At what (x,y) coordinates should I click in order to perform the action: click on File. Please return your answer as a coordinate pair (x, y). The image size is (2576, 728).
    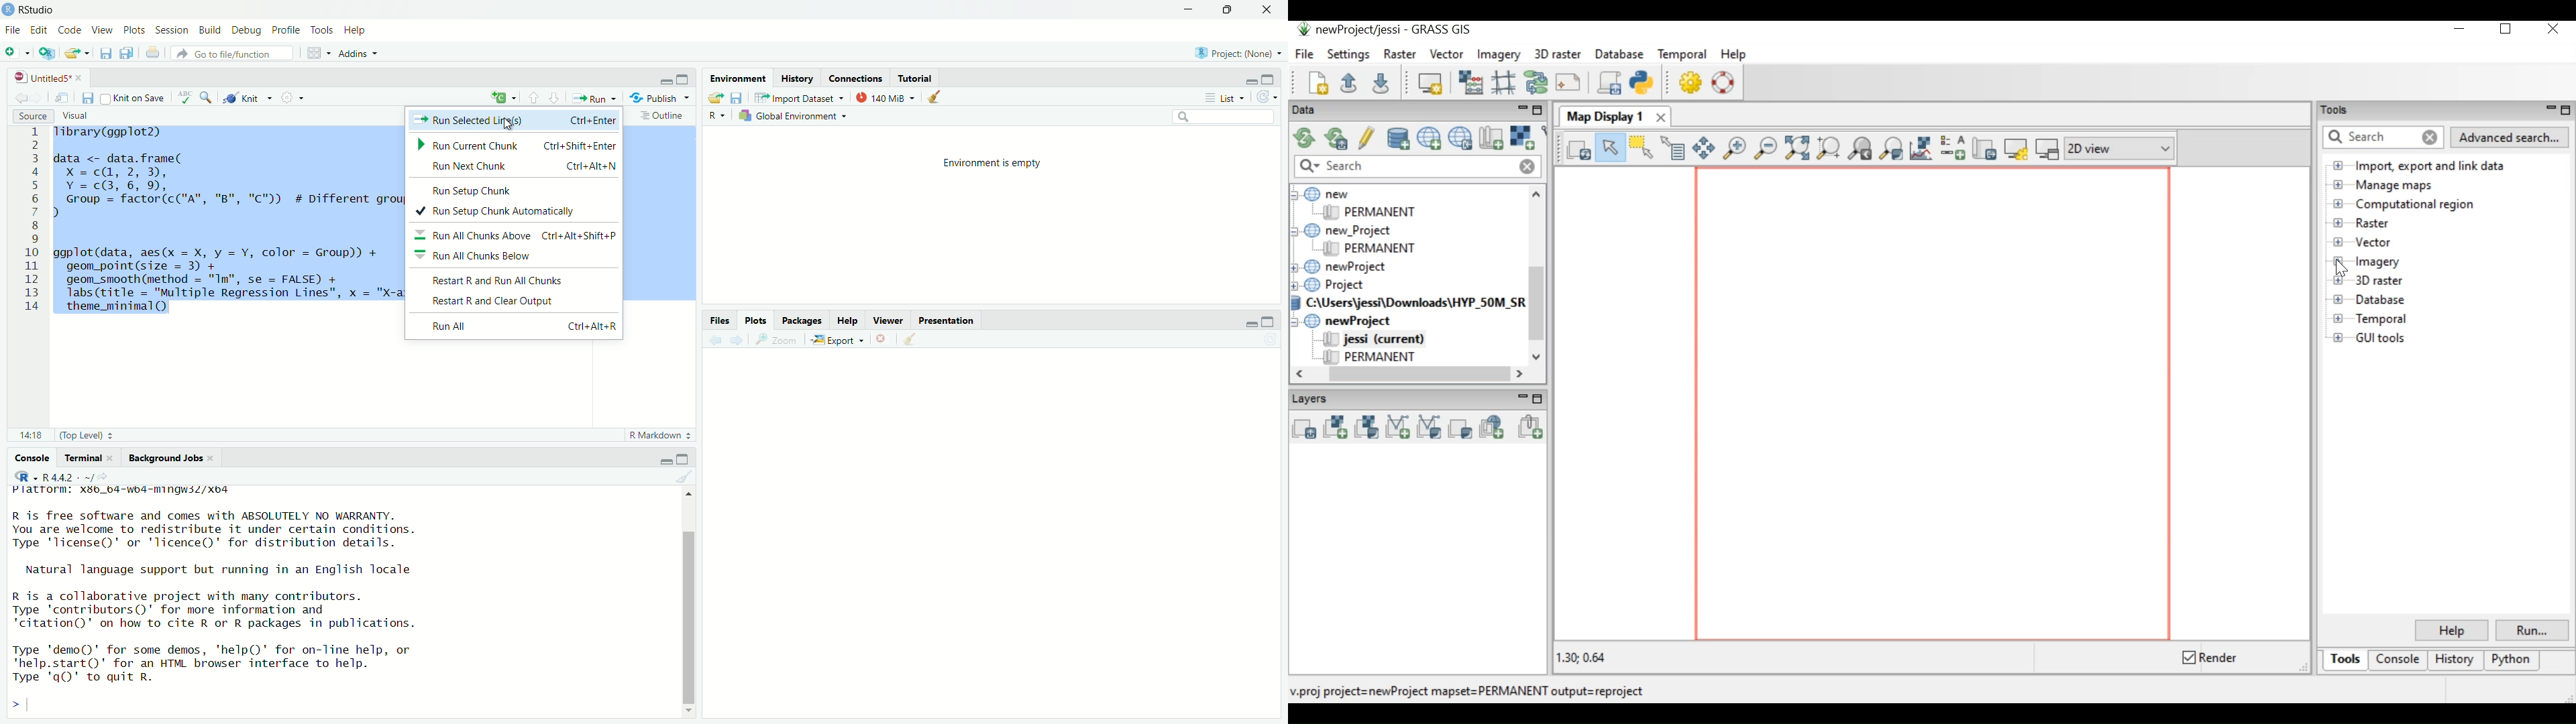
    Looking at the image, I should click on (15, 30).